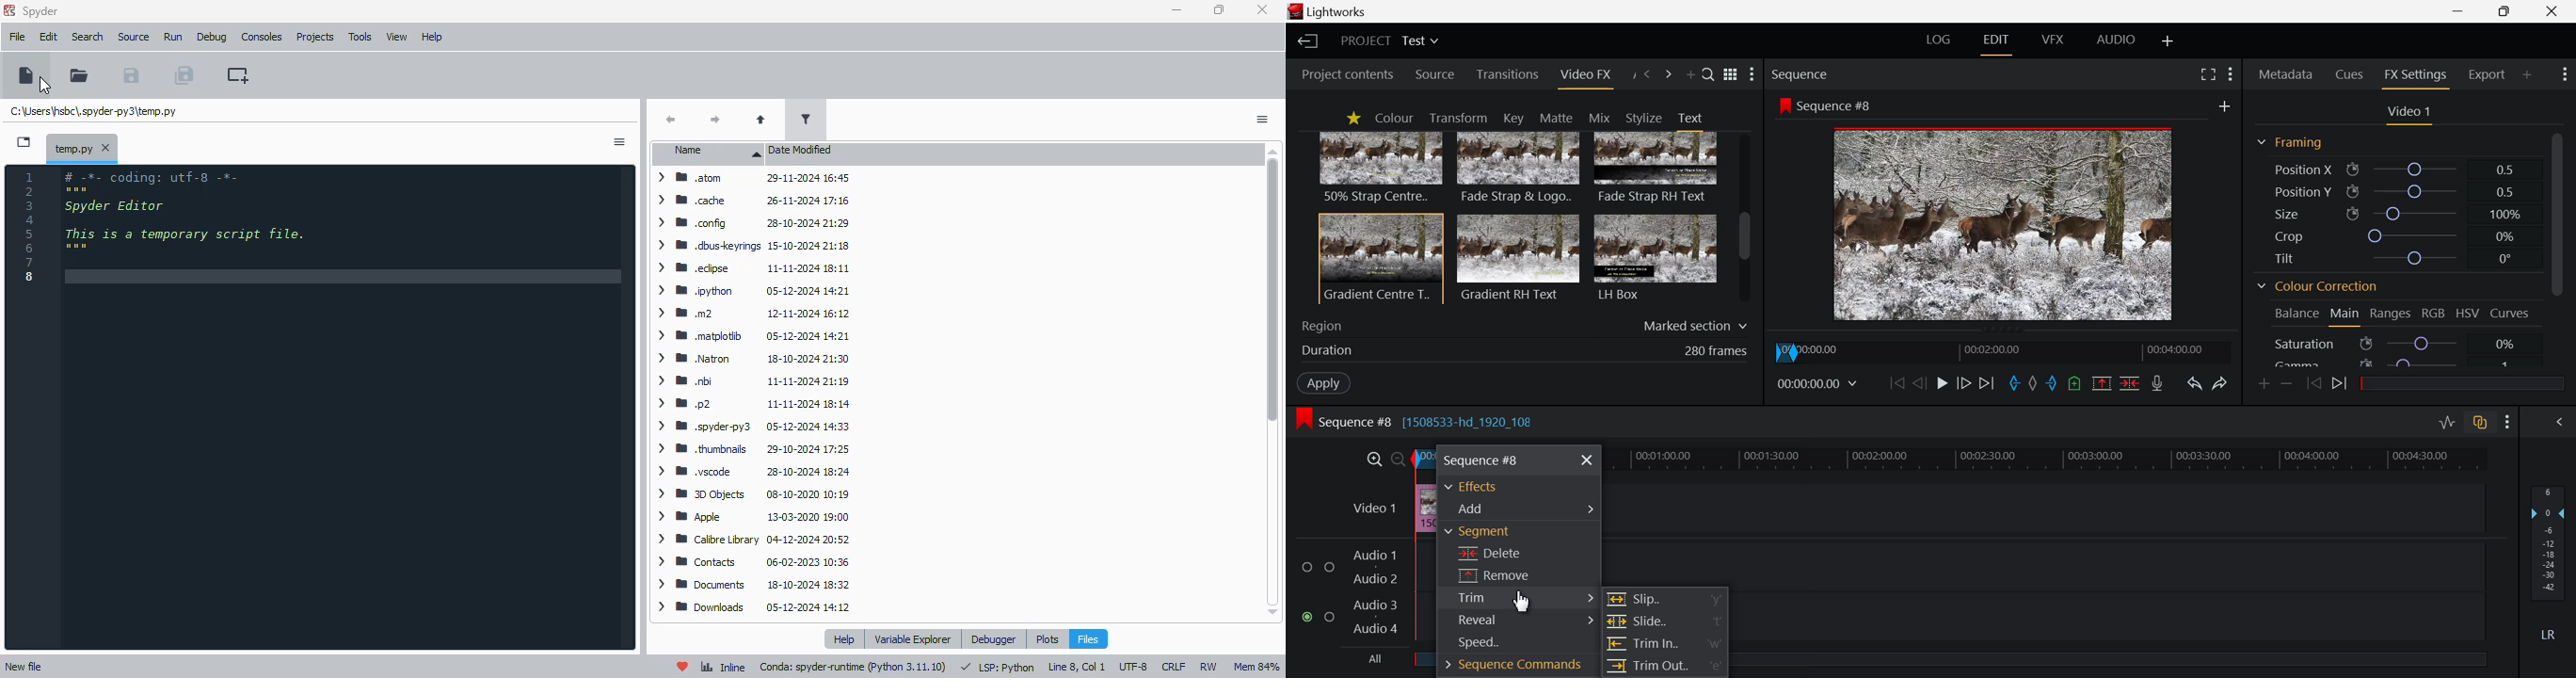  Describe the element at coordinates (2528, 73) in the screenshot. I see `Add Panel` at that location.